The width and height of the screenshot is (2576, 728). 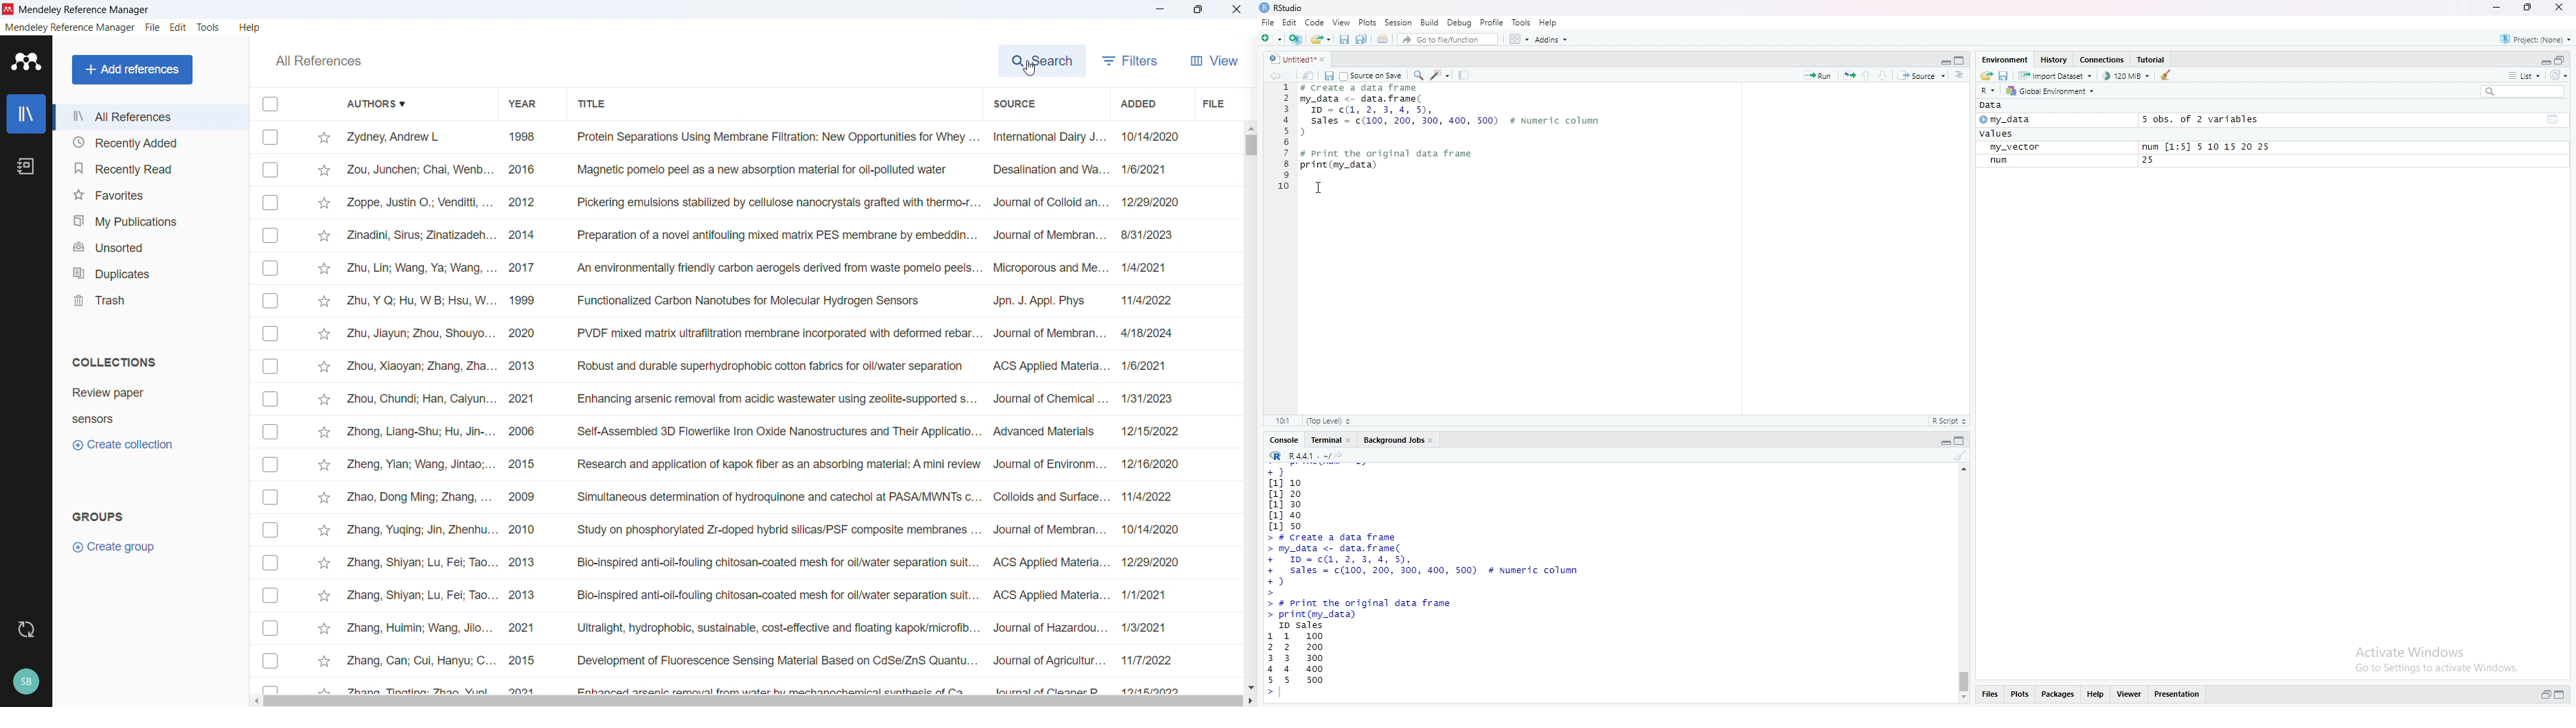 What do you see at coordinates (2521, 78) in the screenshot?
I see `list` at bounding box center [2521, 78].